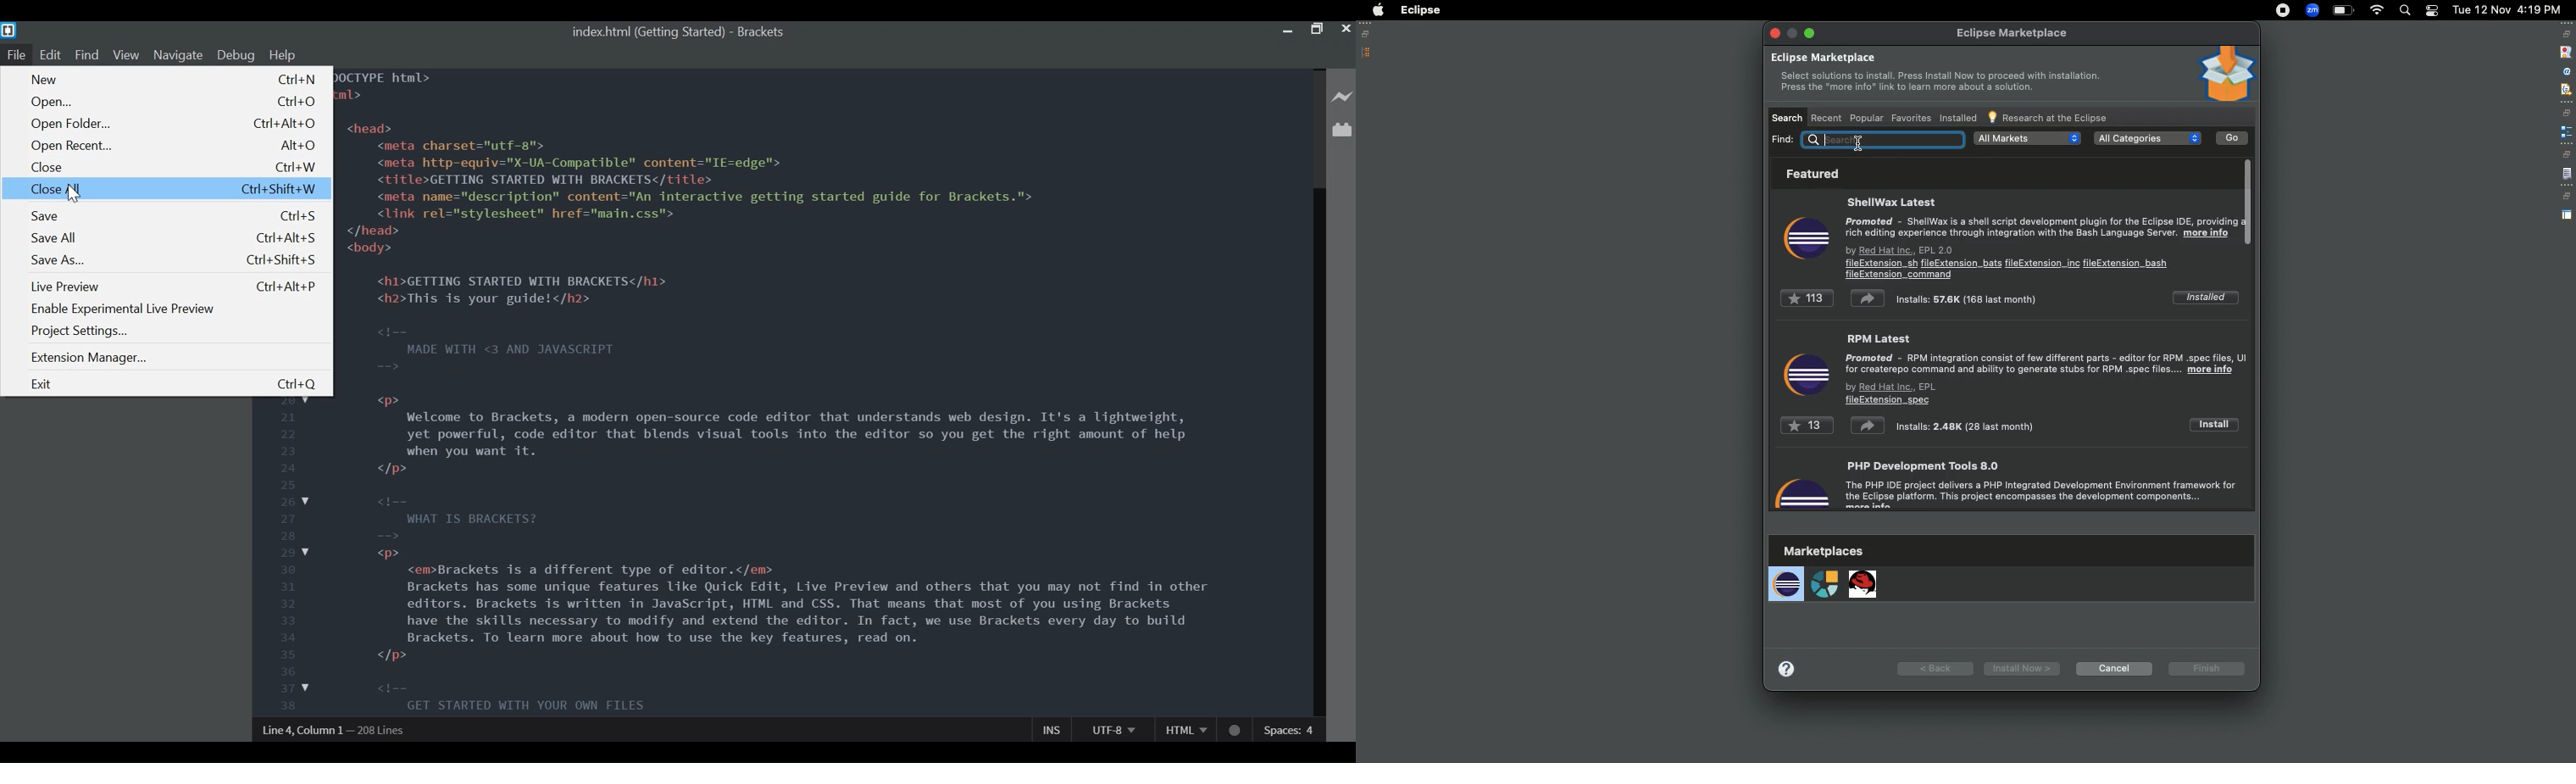 The height and width of the screenshot is (784, 2576). Describe the element at coordinates (2047, 370) in the screenshot. I see `RPM latest` at that location.